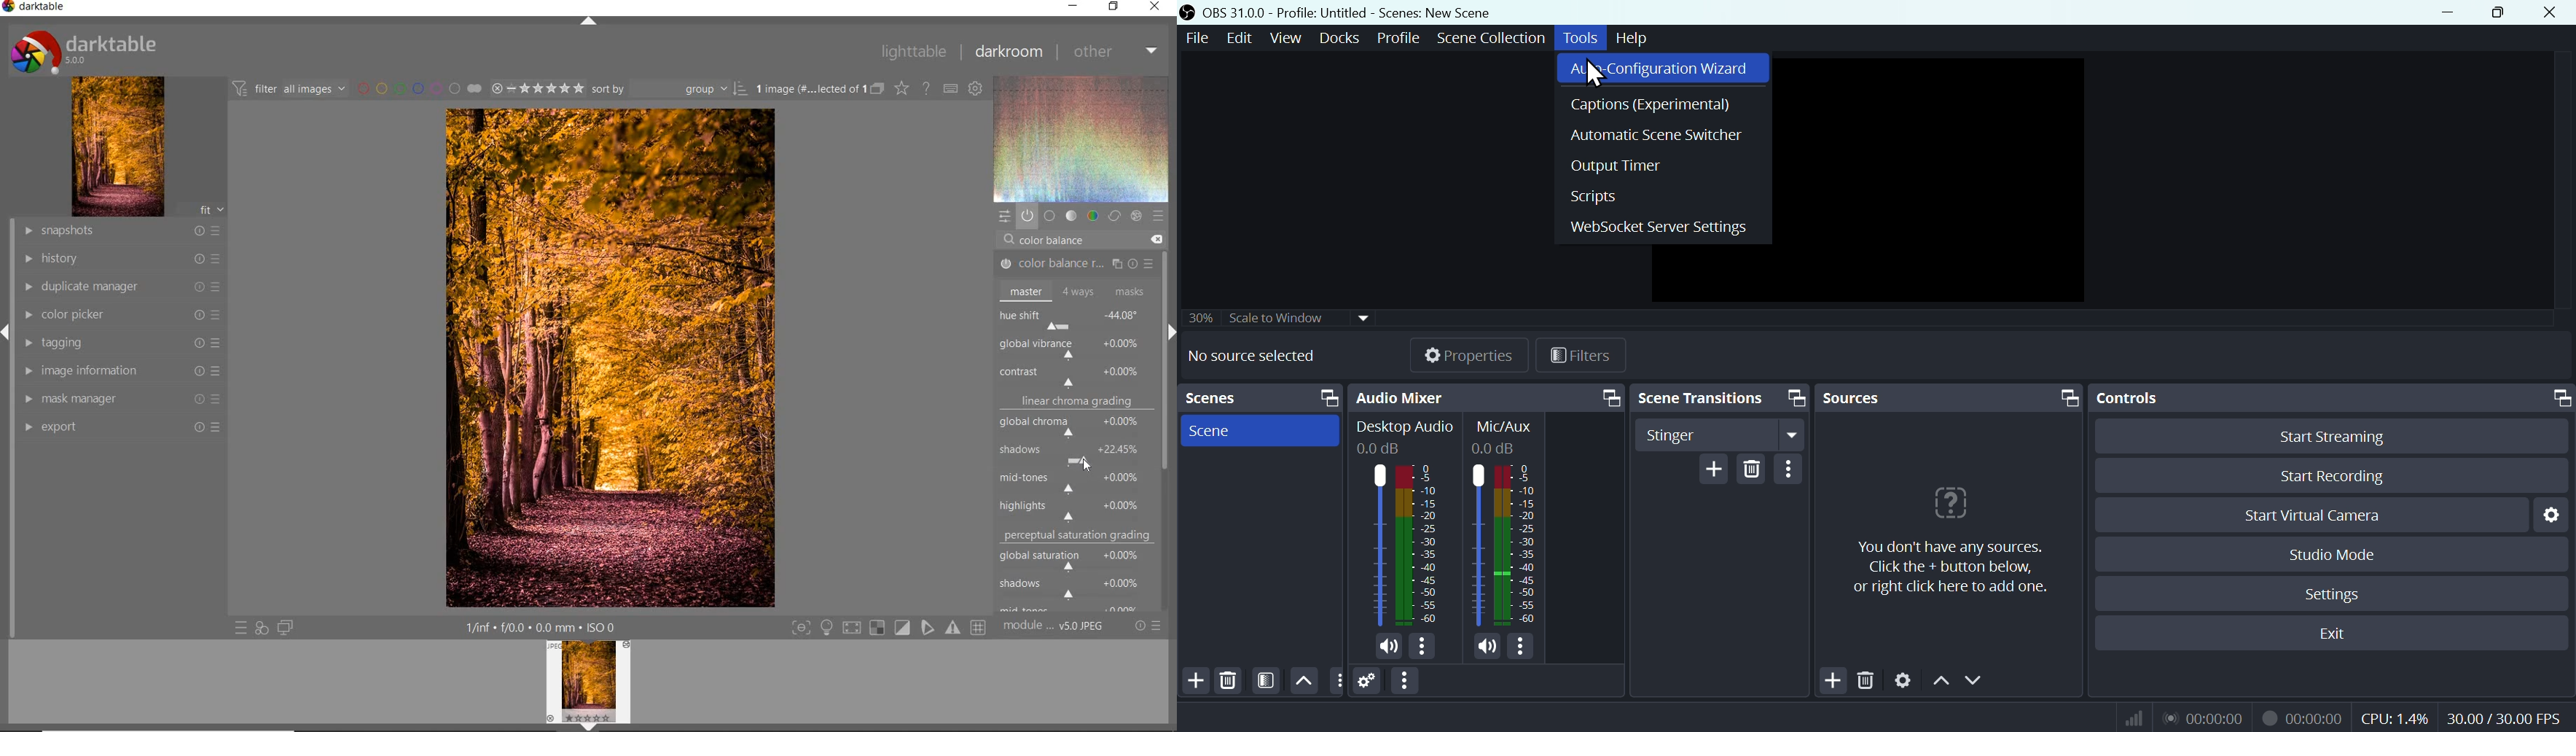  Describe the element at coordinates (1662, 133) in the screenshot. I see `Automatic scene switcher` at that location.